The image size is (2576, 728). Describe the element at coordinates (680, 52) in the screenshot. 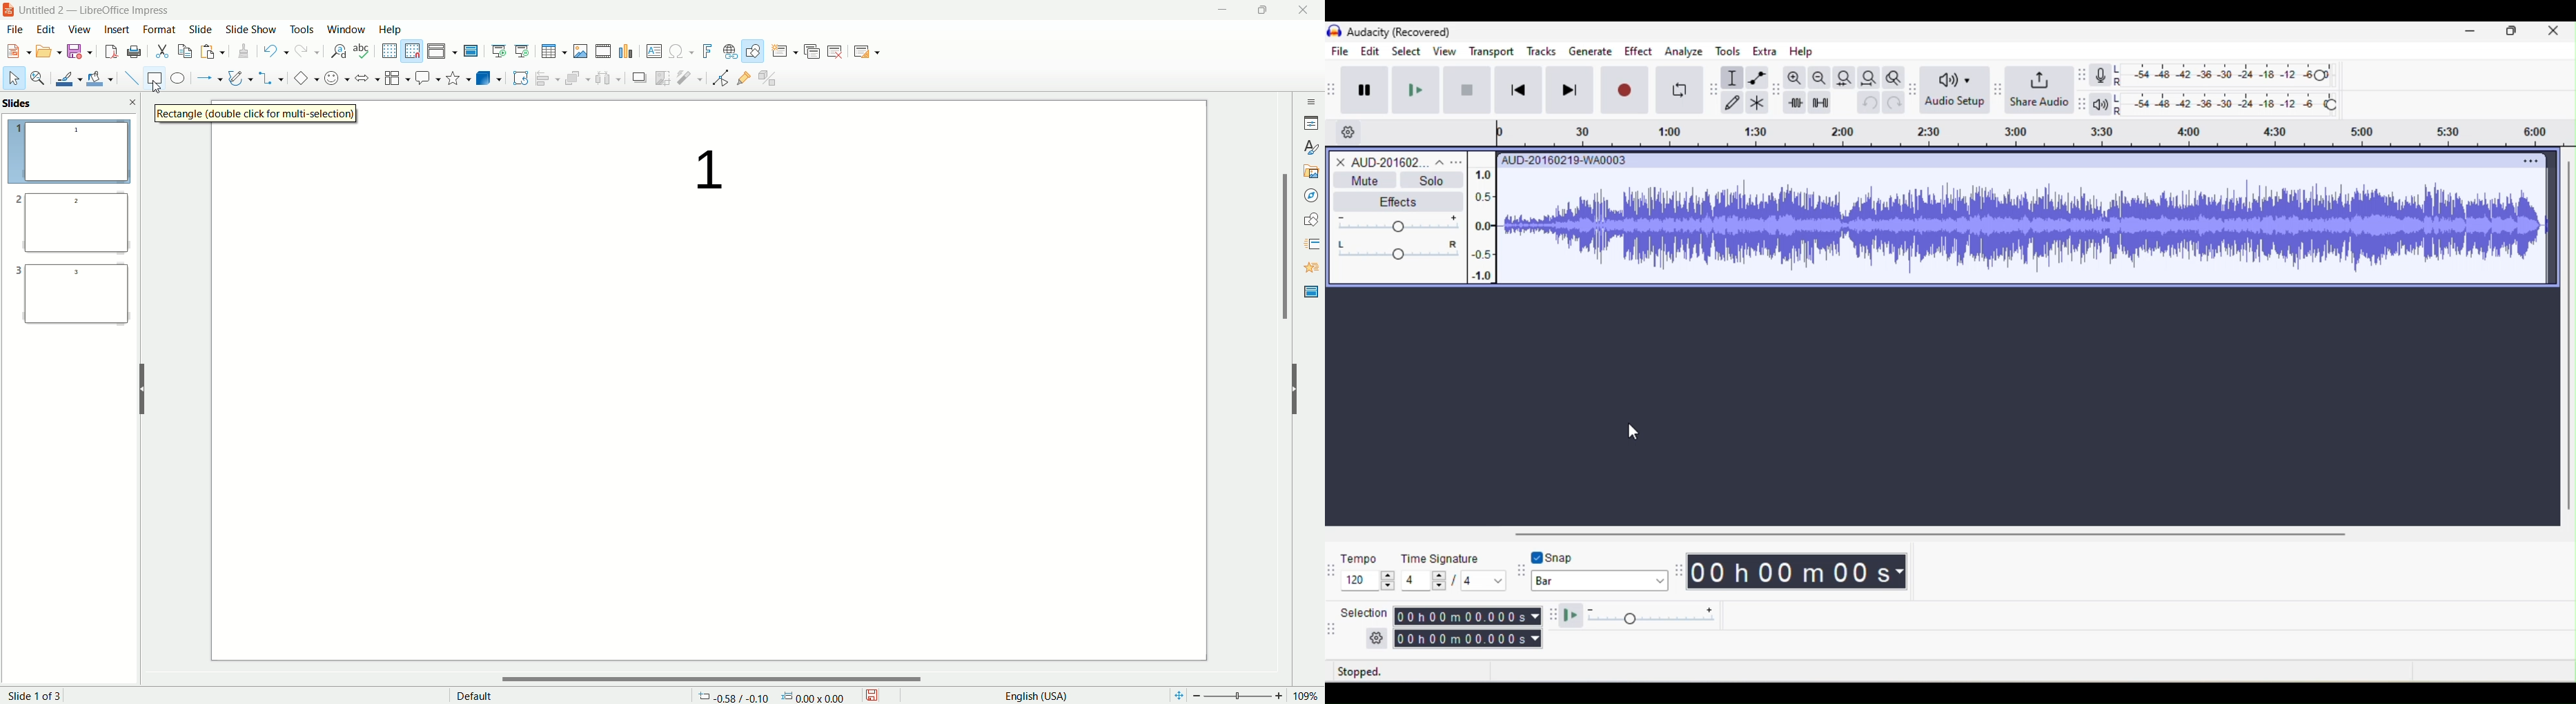

I see `special character` at that location.